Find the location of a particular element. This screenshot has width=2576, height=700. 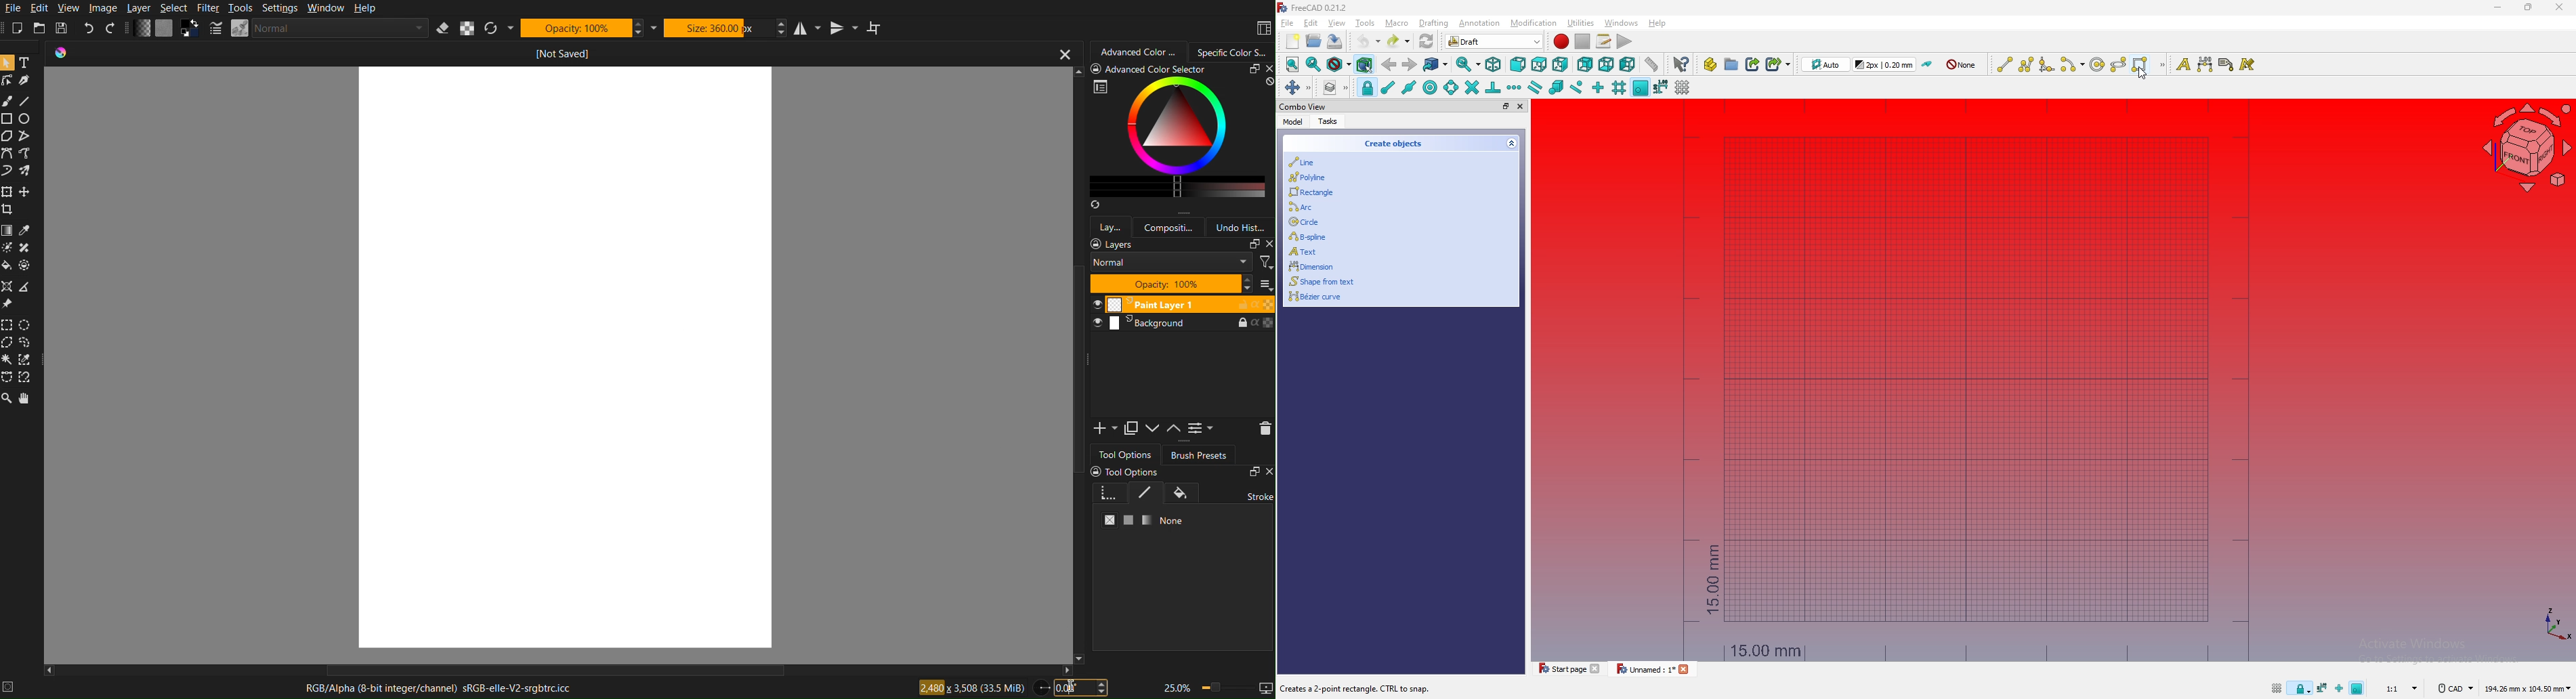

snap endpoint is located at coordinates (1387, 88).